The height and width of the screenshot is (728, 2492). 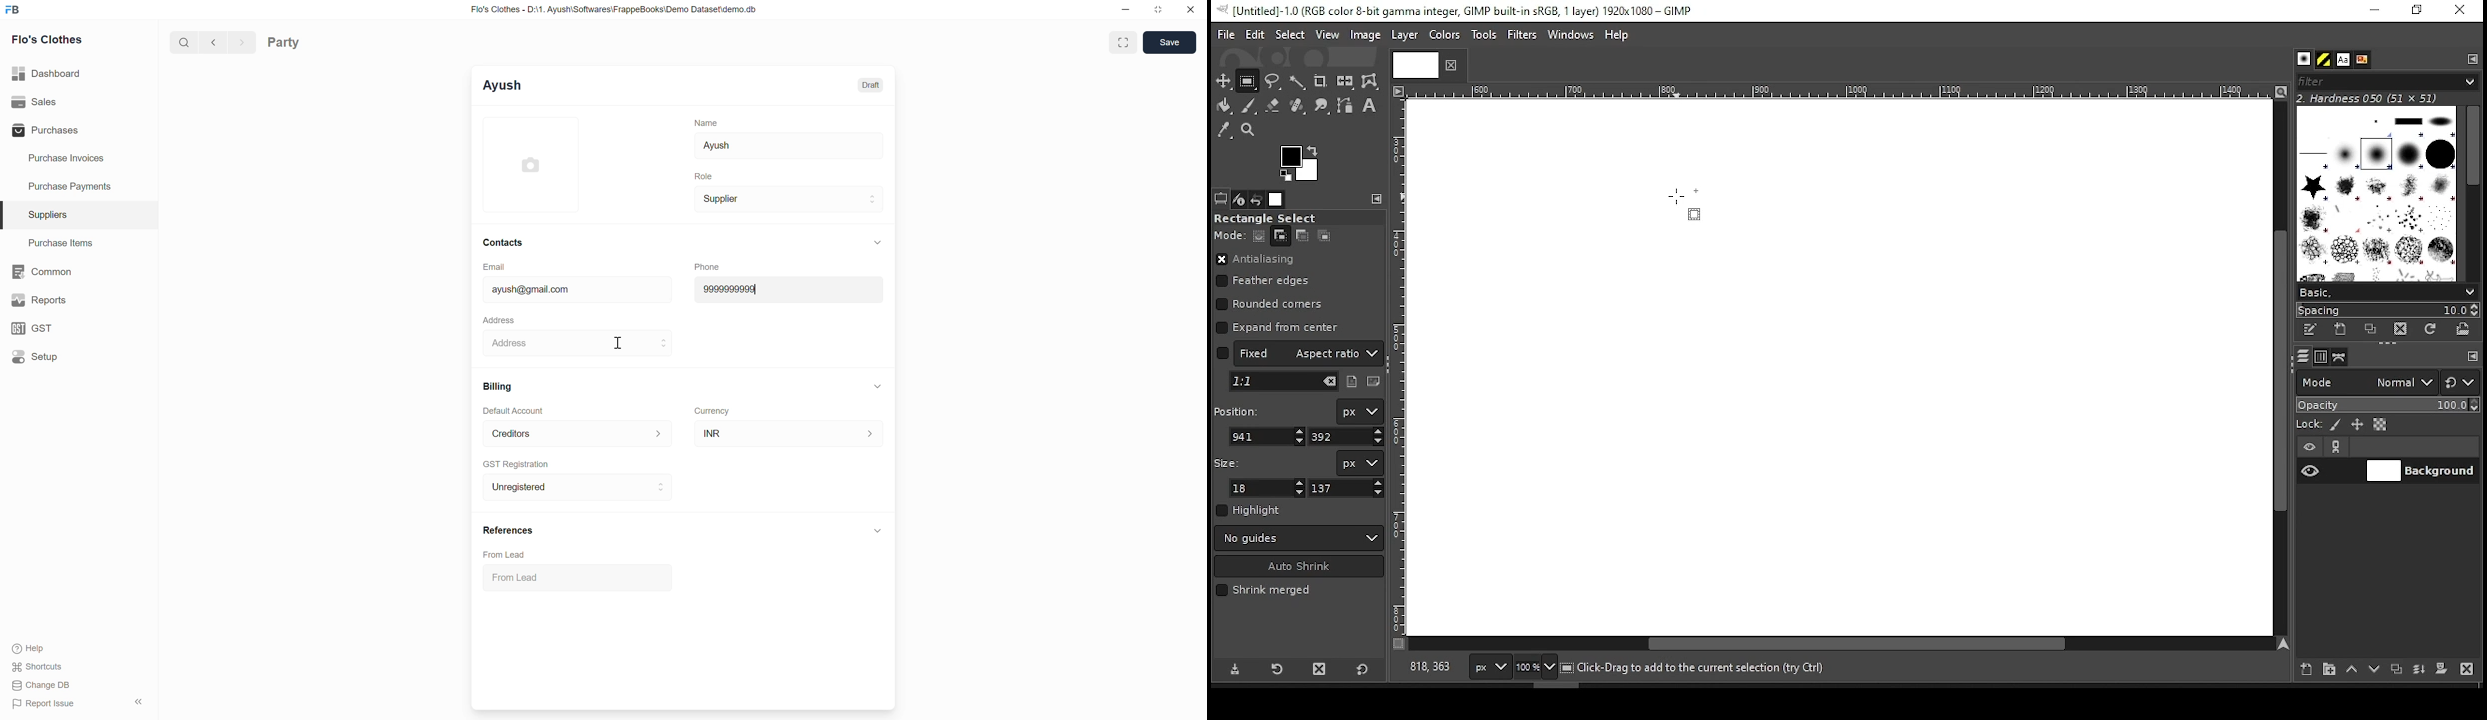 What do you see at coordinates (578, 487) in the screenshot?
I see `Unregistered` at bounding box center [578, 487].